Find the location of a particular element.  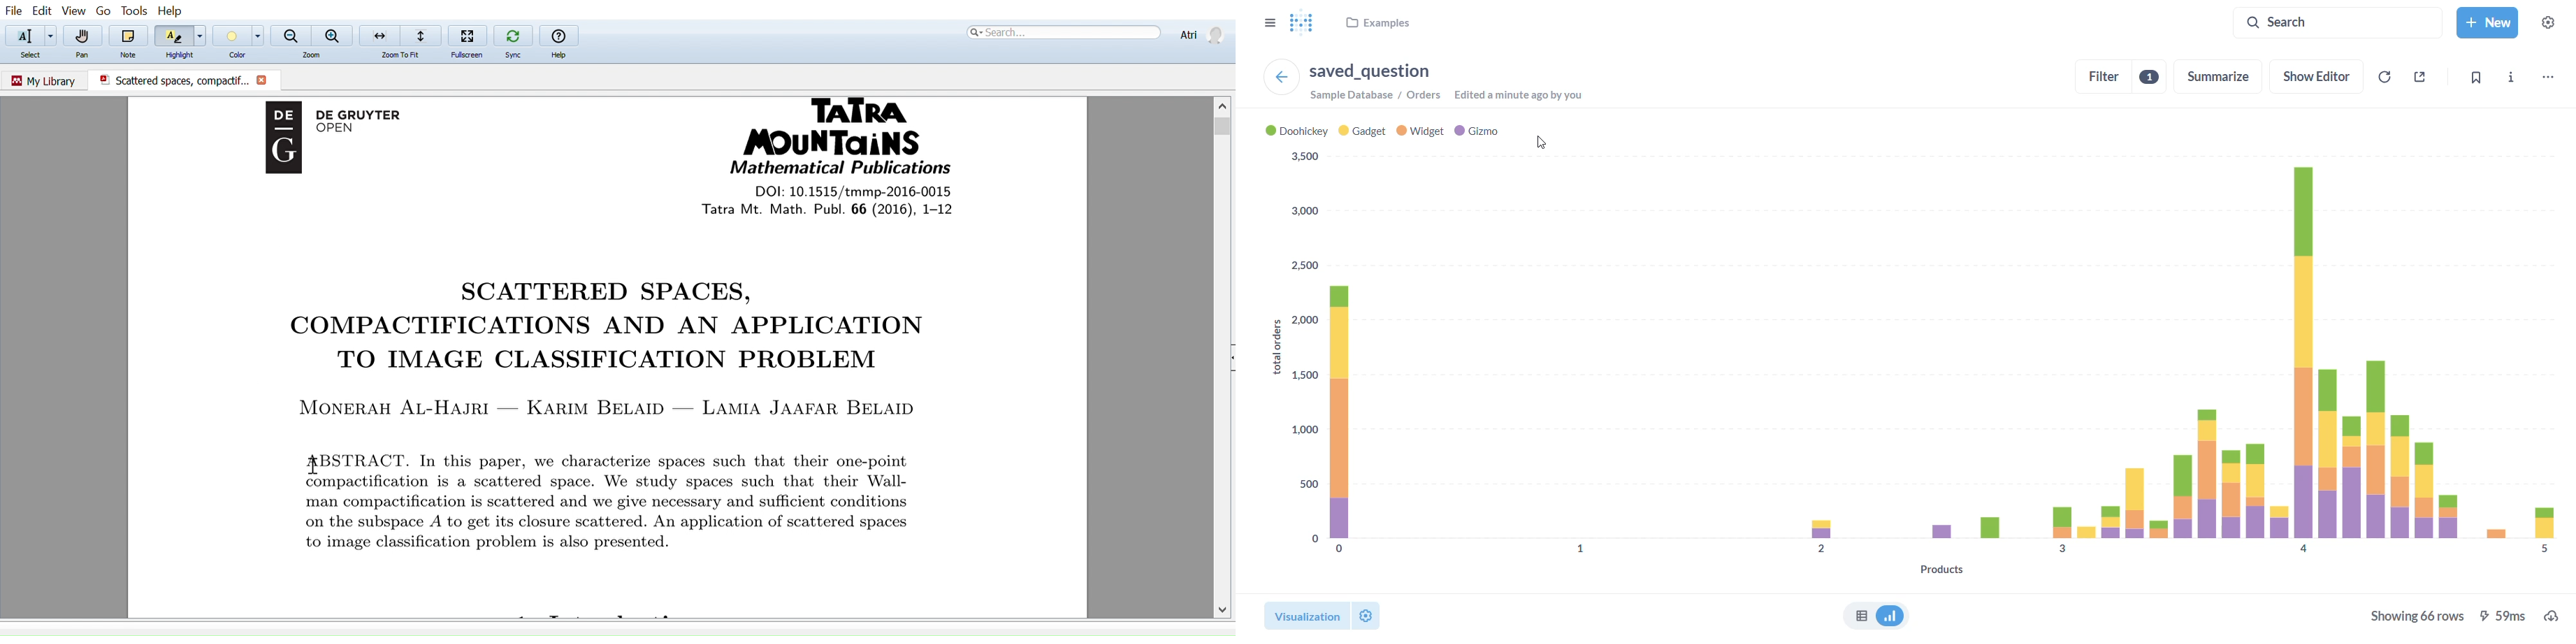

metabase logo is located at coordinates (1307, 22).